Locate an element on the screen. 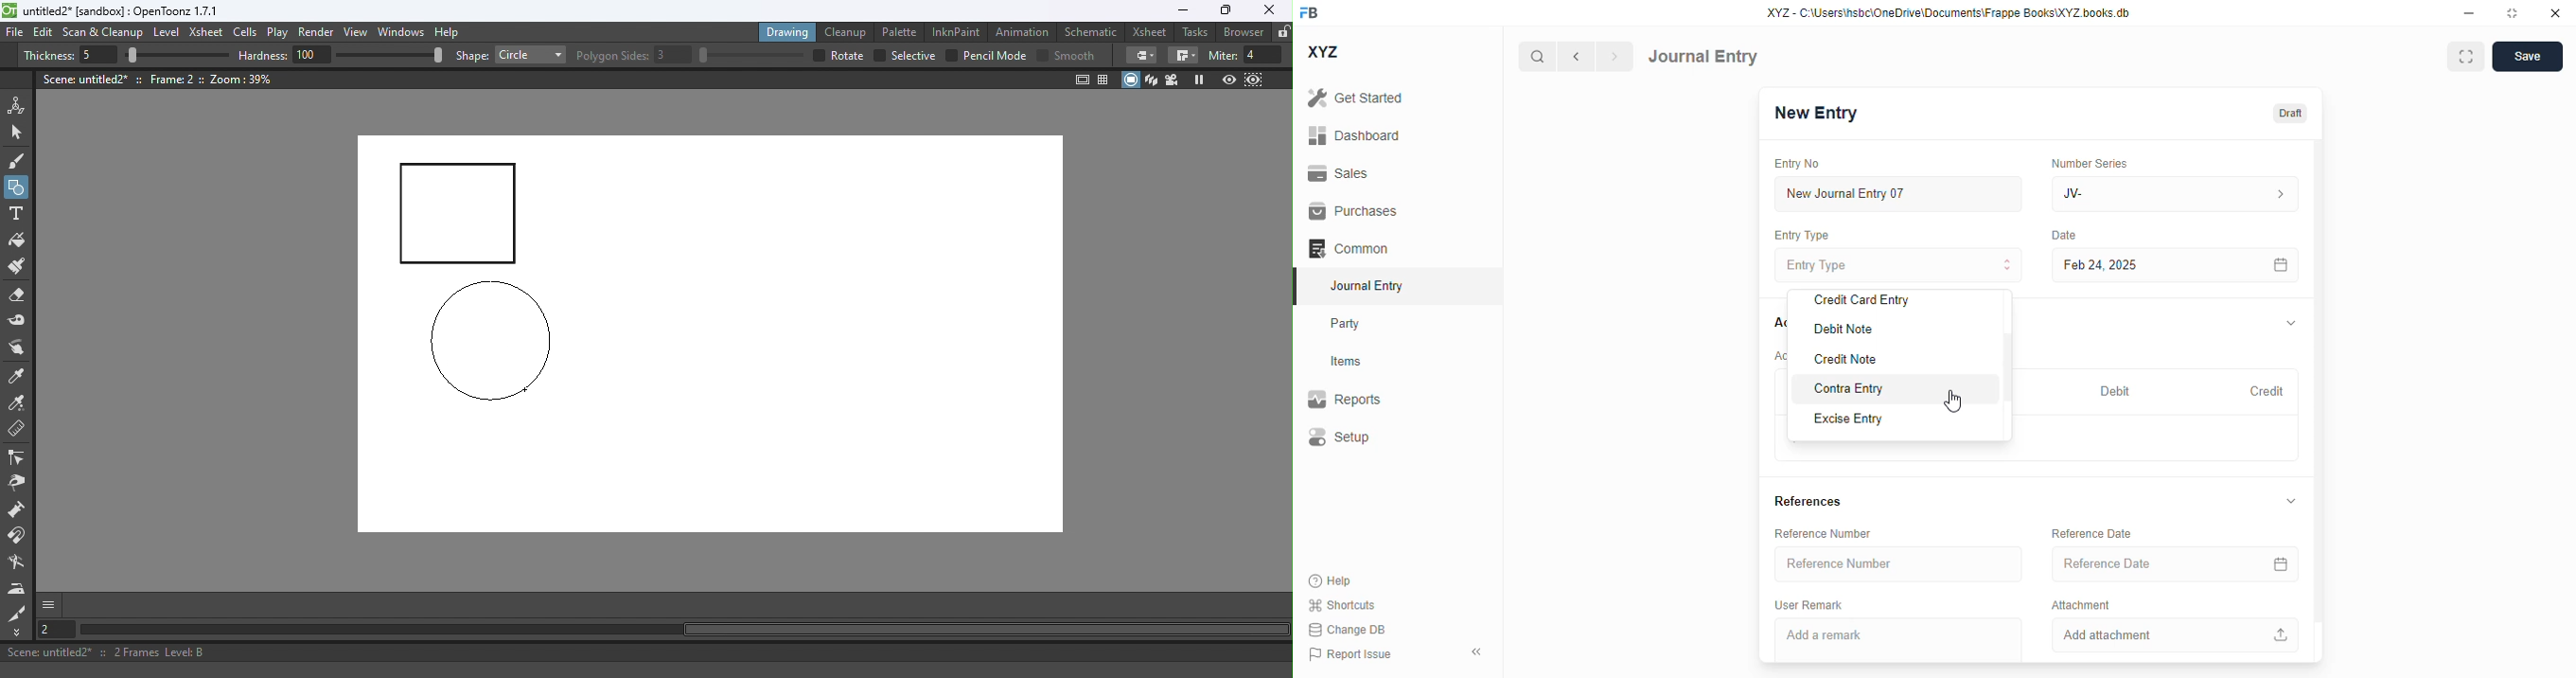 The height and width of the screenshot is (700, 2576). slider is located at coordinates (177, 56).